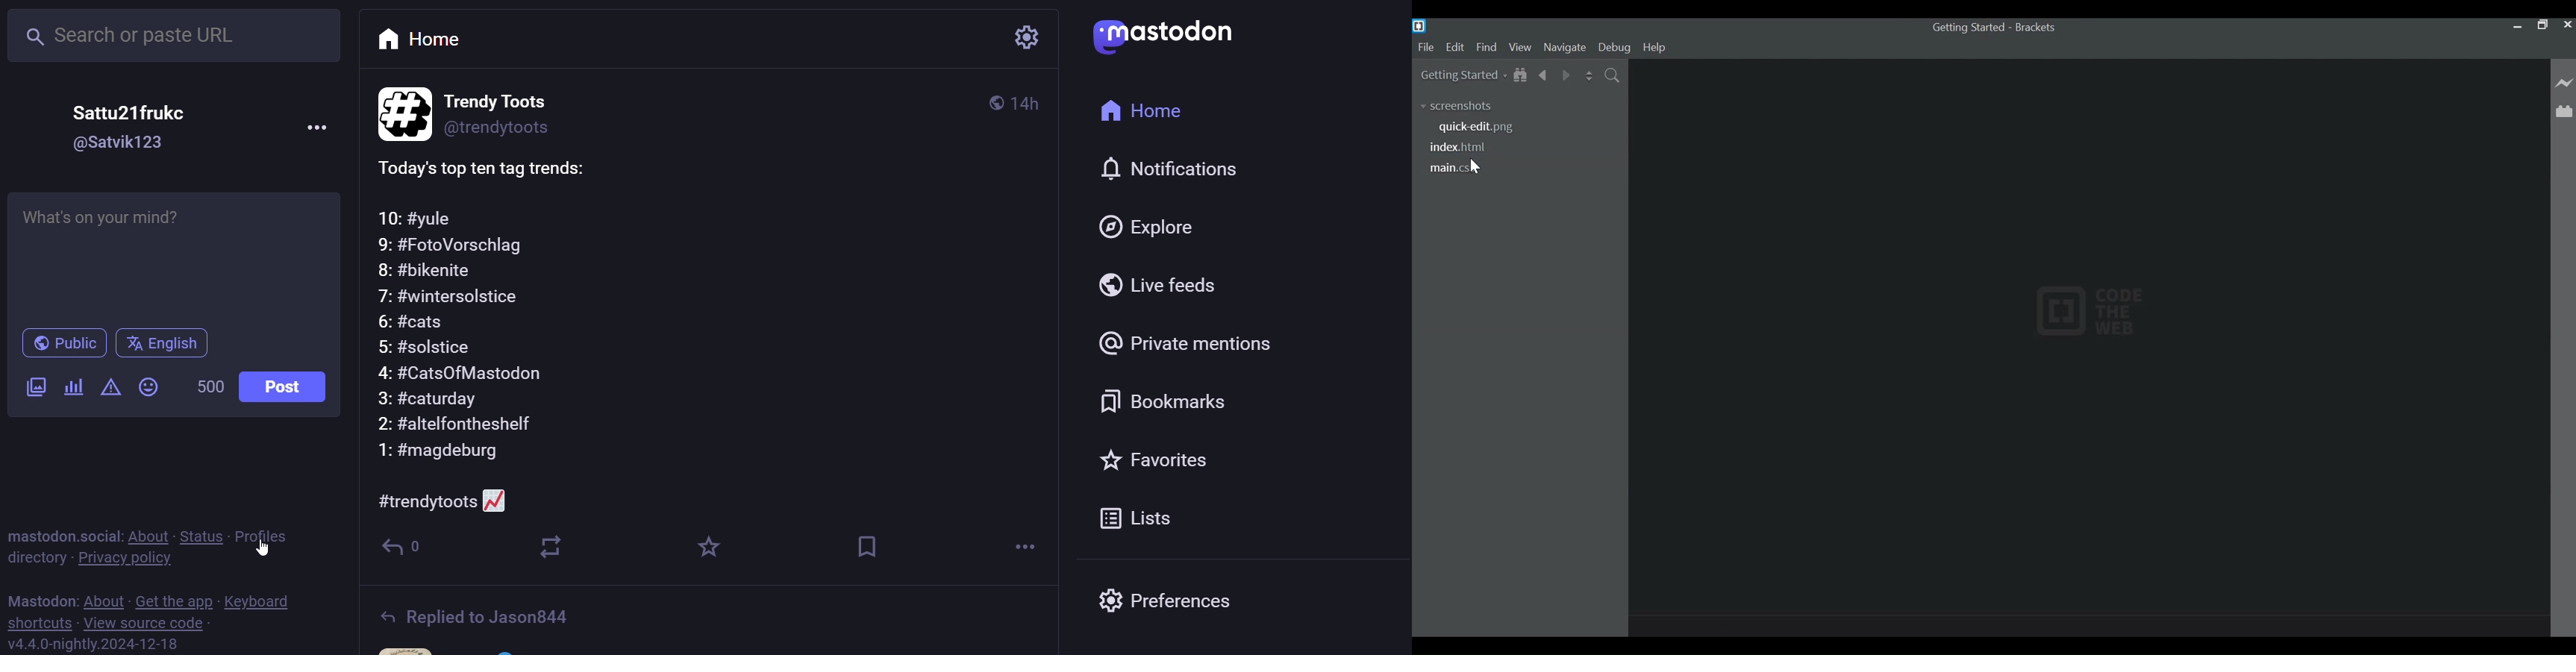 This screenshot has width=2576, height=672. What do you see at coordinates (110, 388) in the screenshot?
I see `content warning` at bounding box center [110, 388].